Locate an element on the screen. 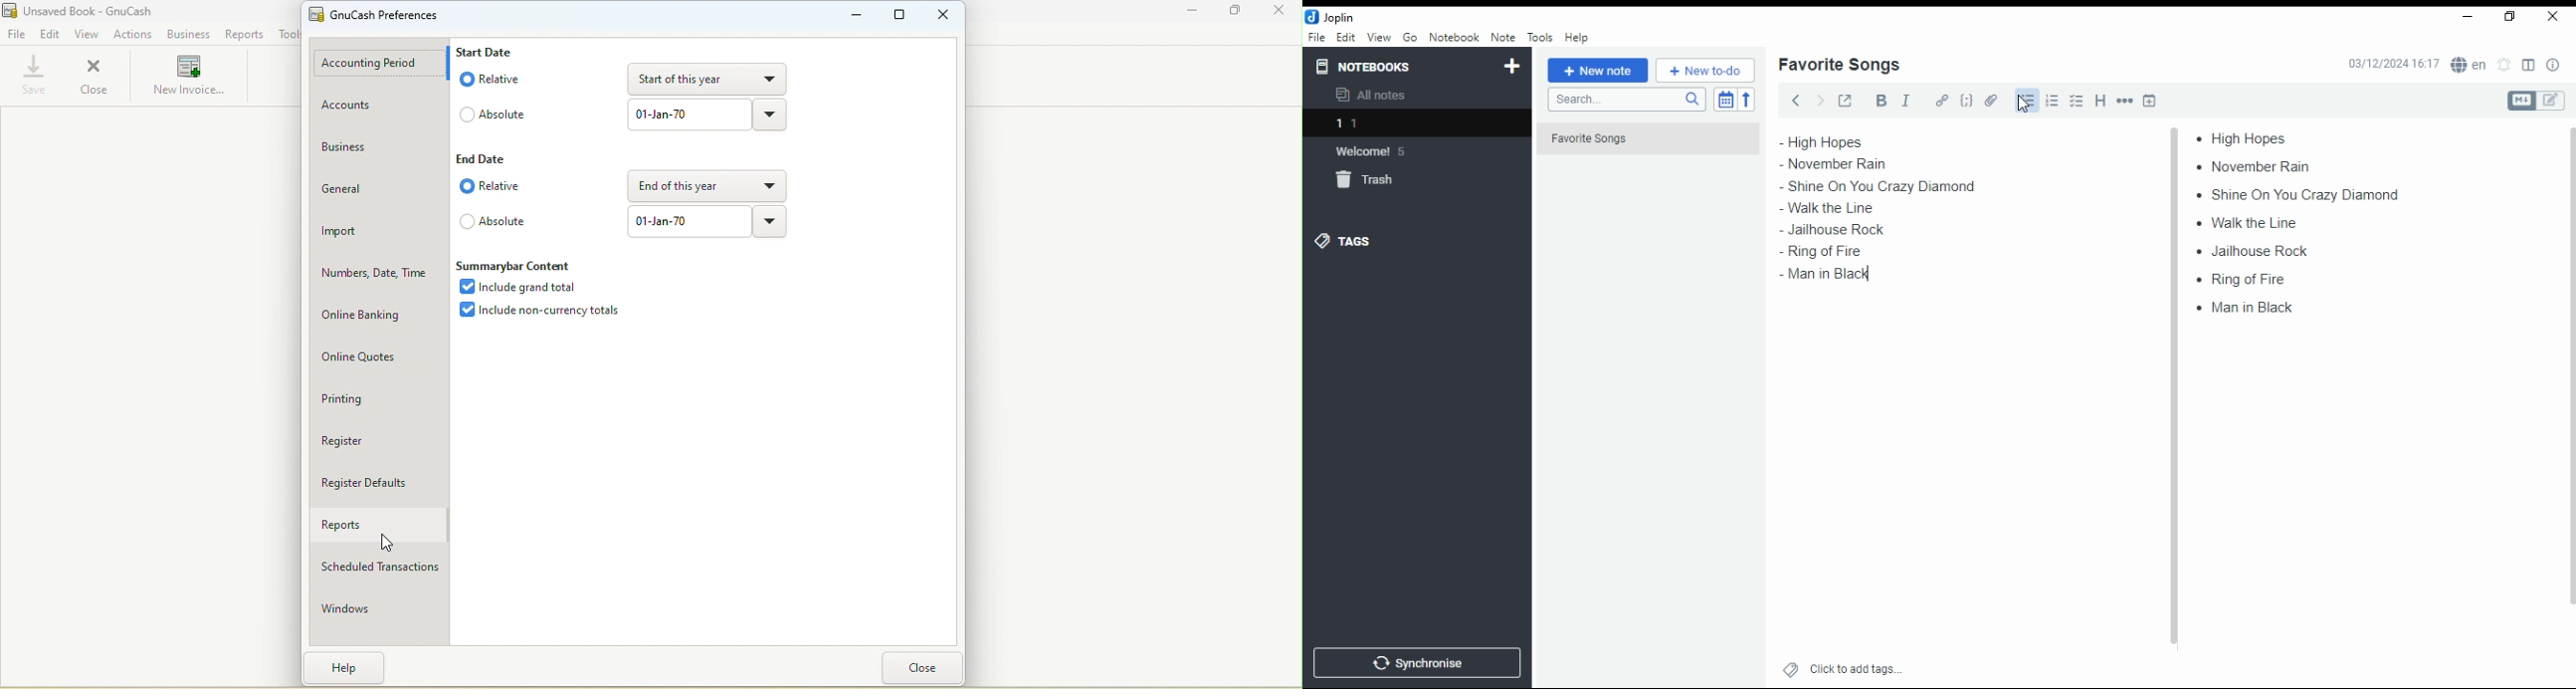 The image size is (2576, 700). set alarm is located at coordinates (2505, 65).